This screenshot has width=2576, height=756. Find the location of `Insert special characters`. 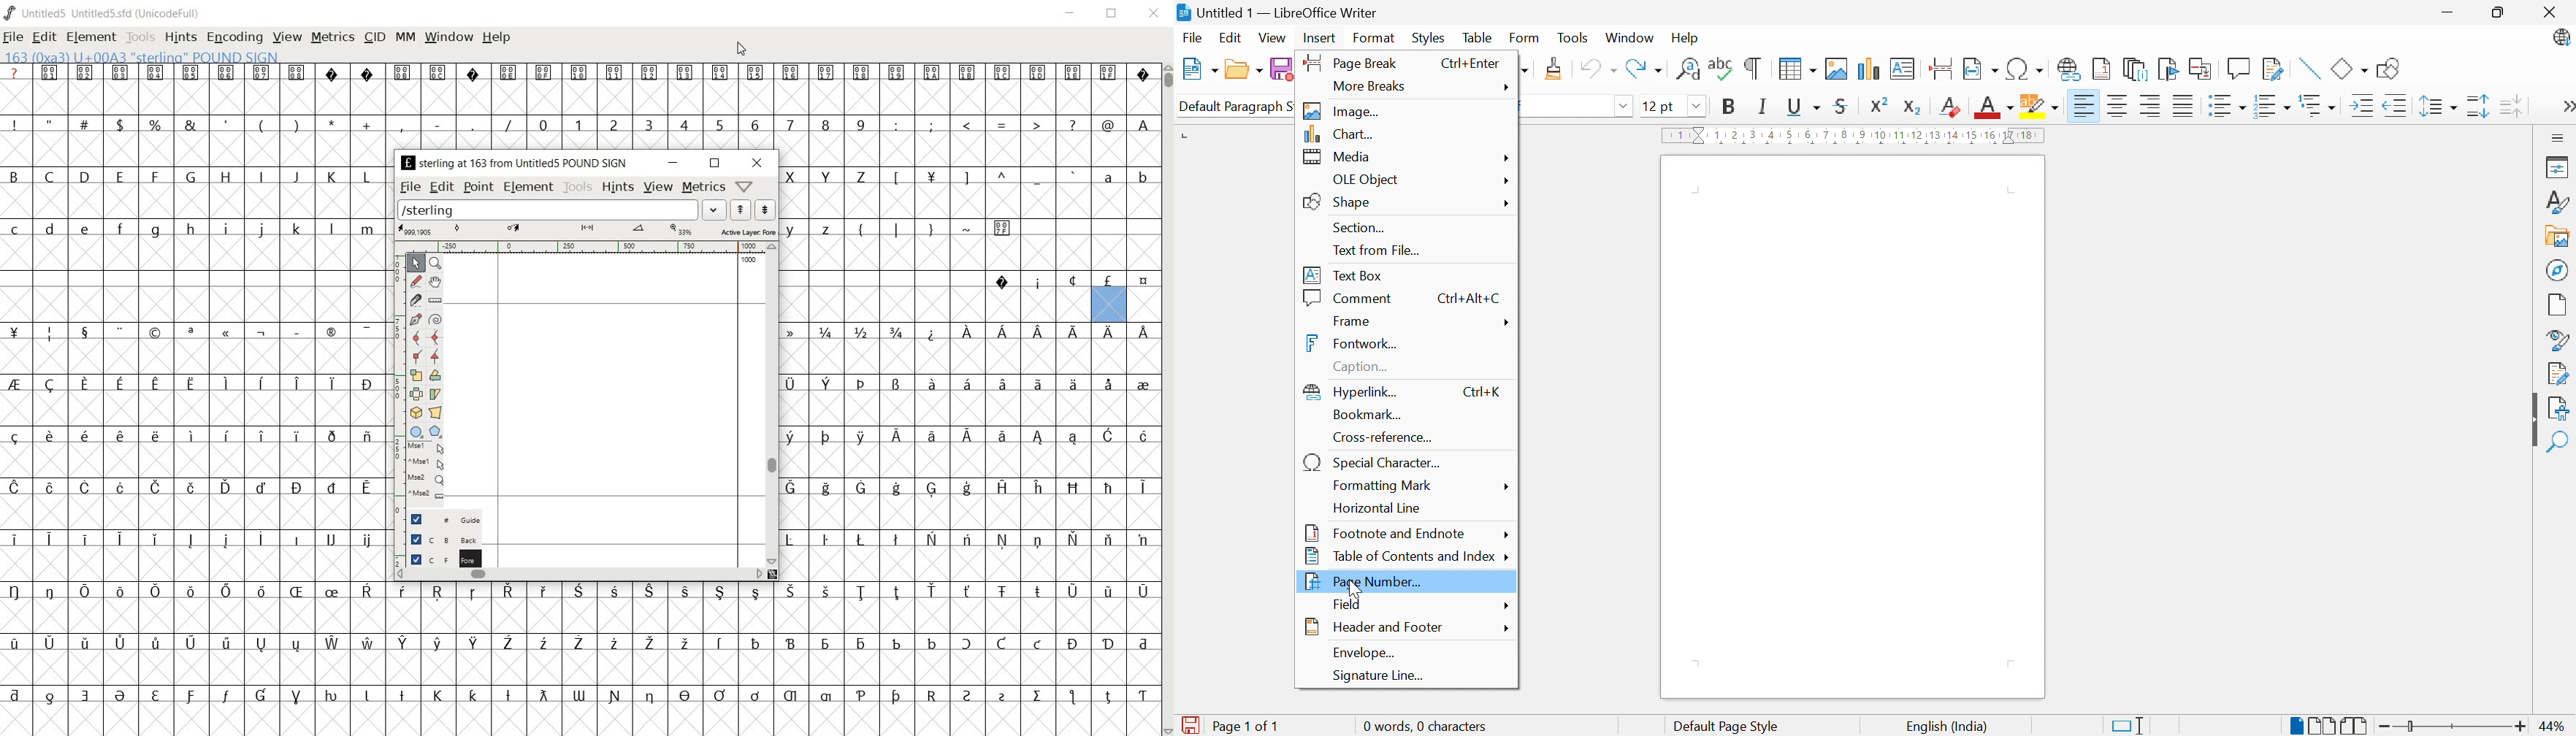

Insert special characters is located at coordinates (2024, 69).